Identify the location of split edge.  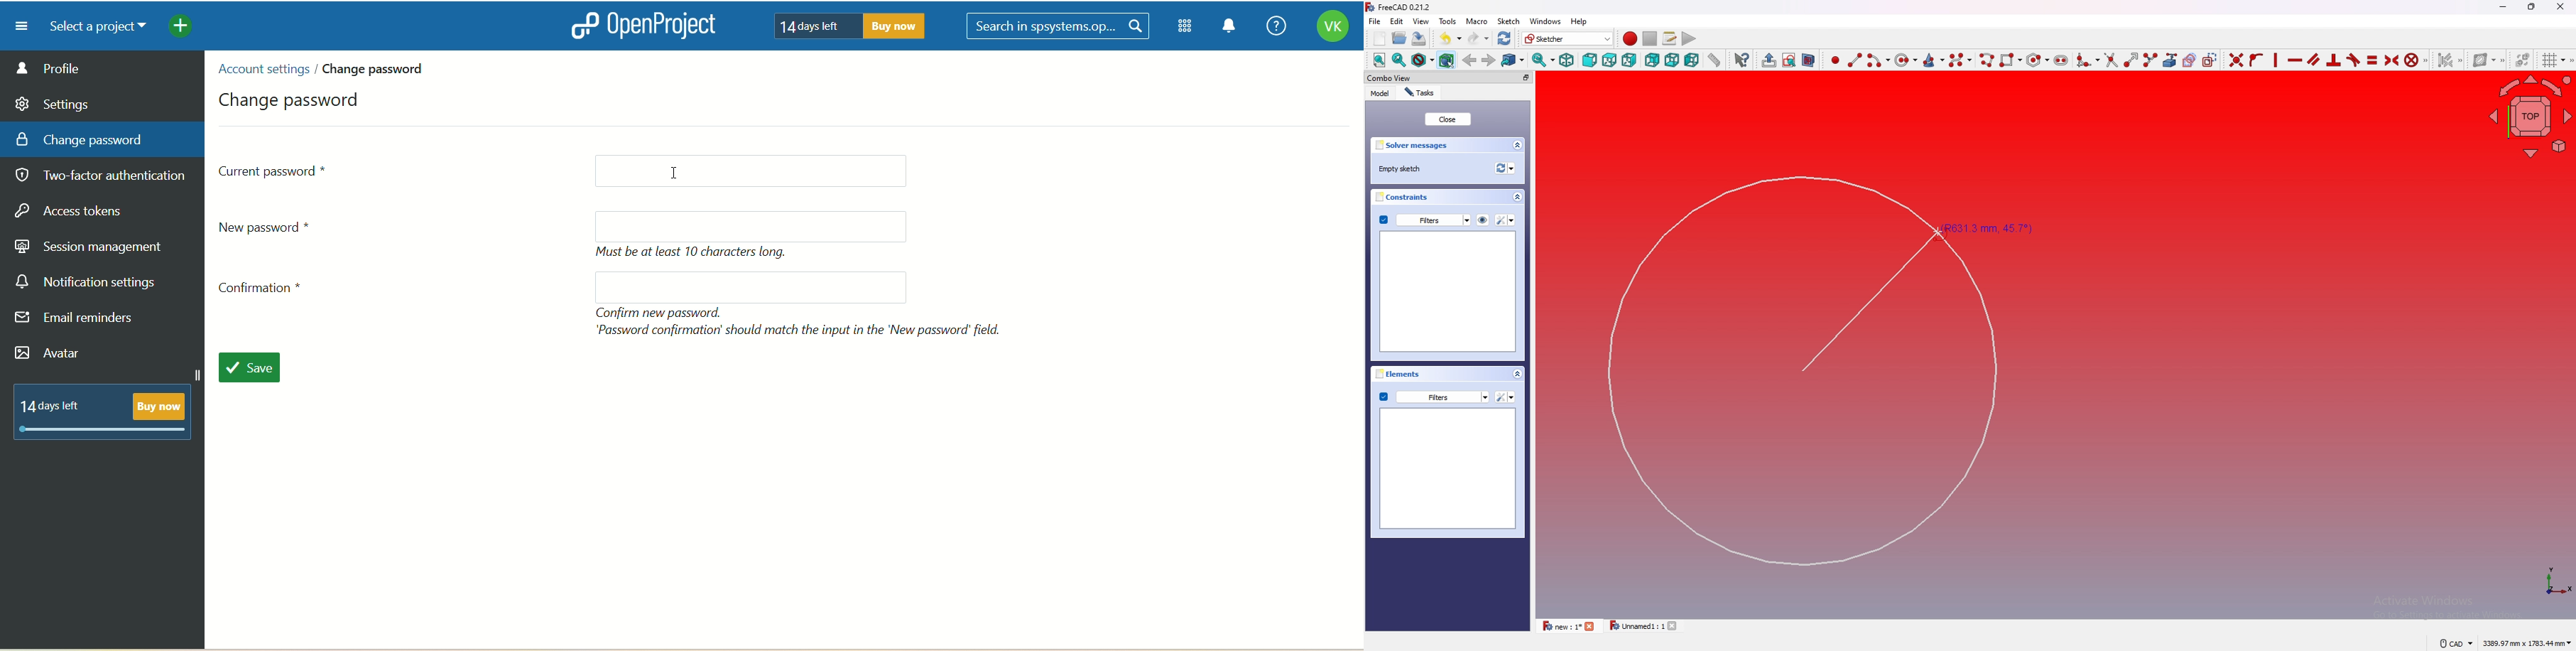
(2149, 59).